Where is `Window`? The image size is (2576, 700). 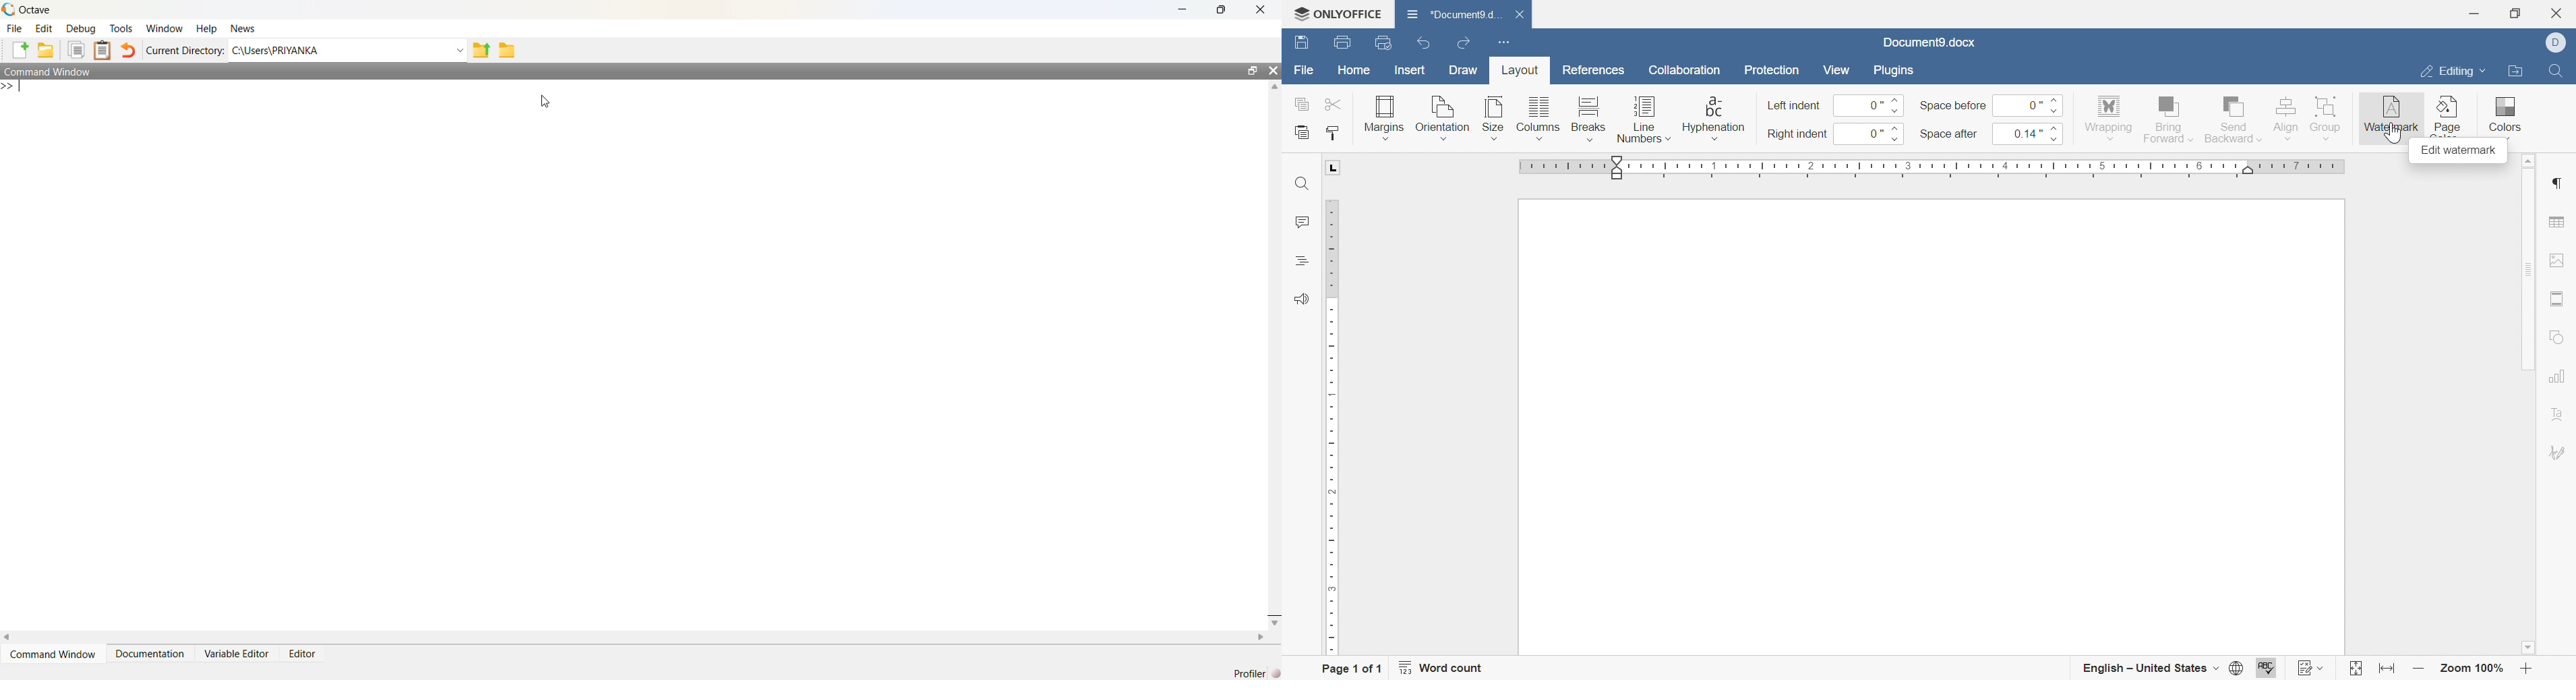 Window is located at coordinates (164, 27).